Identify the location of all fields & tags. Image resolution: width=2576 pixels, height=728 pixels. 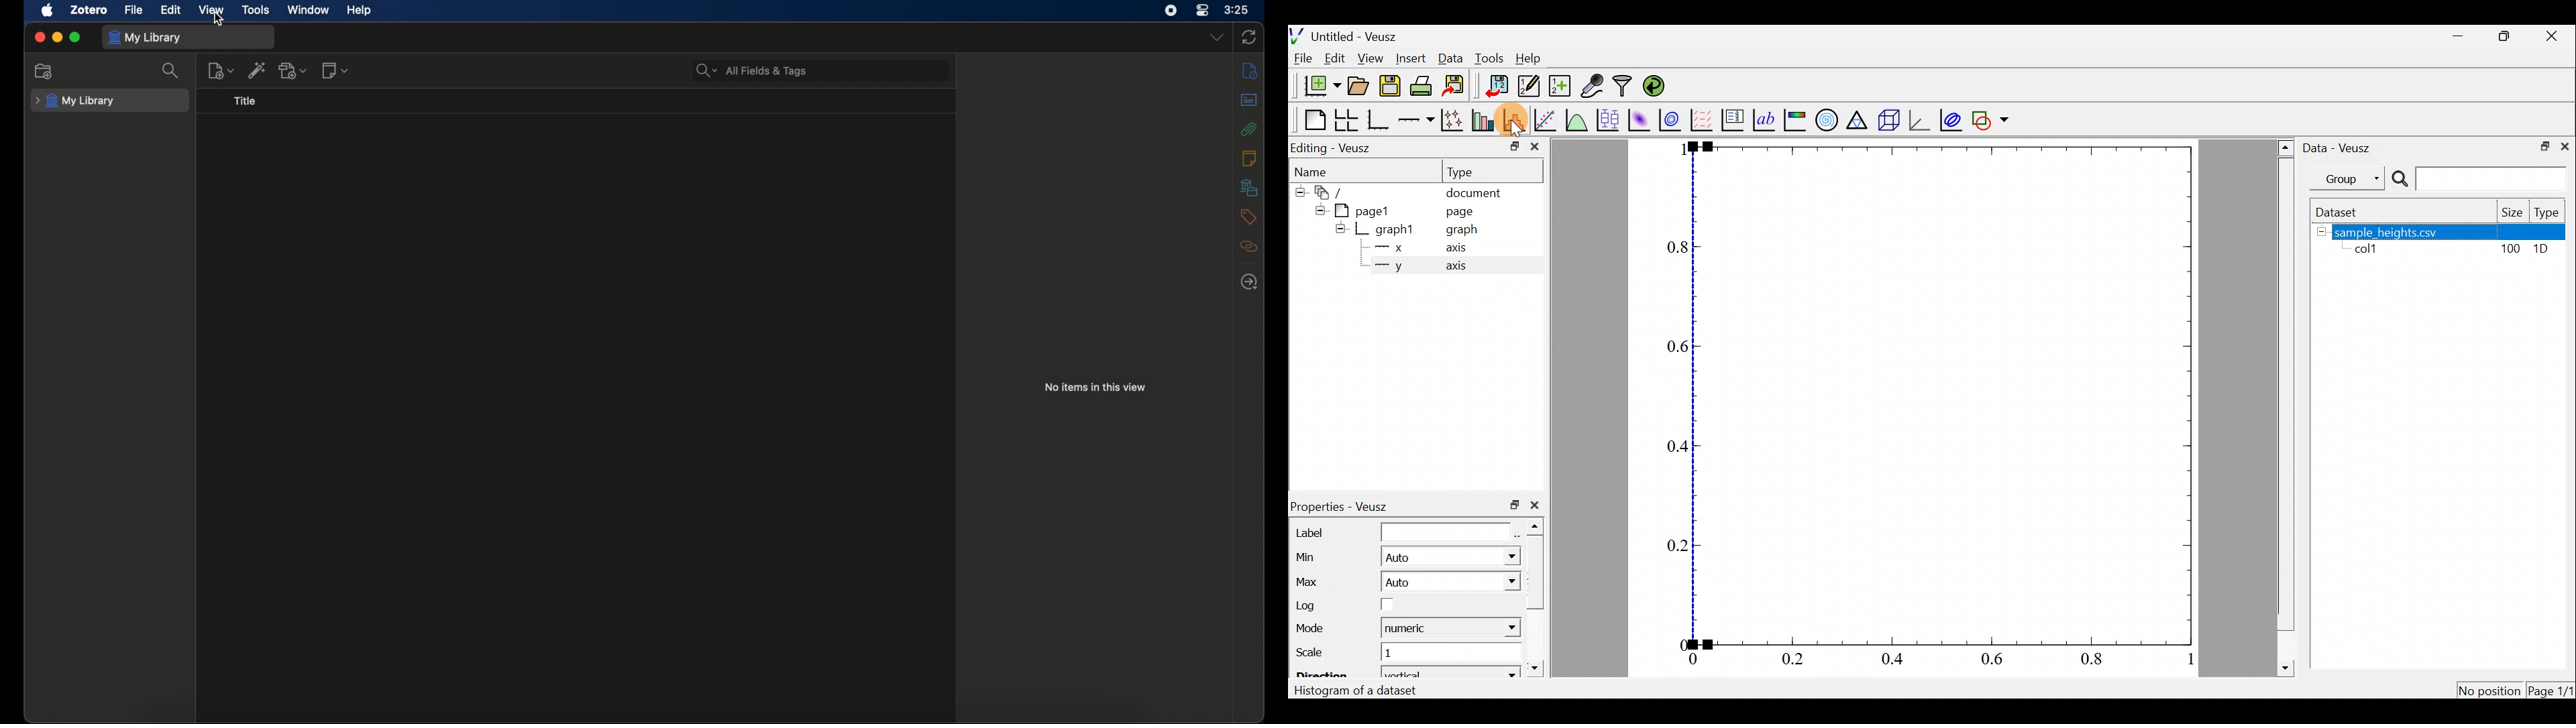
(752, 69).